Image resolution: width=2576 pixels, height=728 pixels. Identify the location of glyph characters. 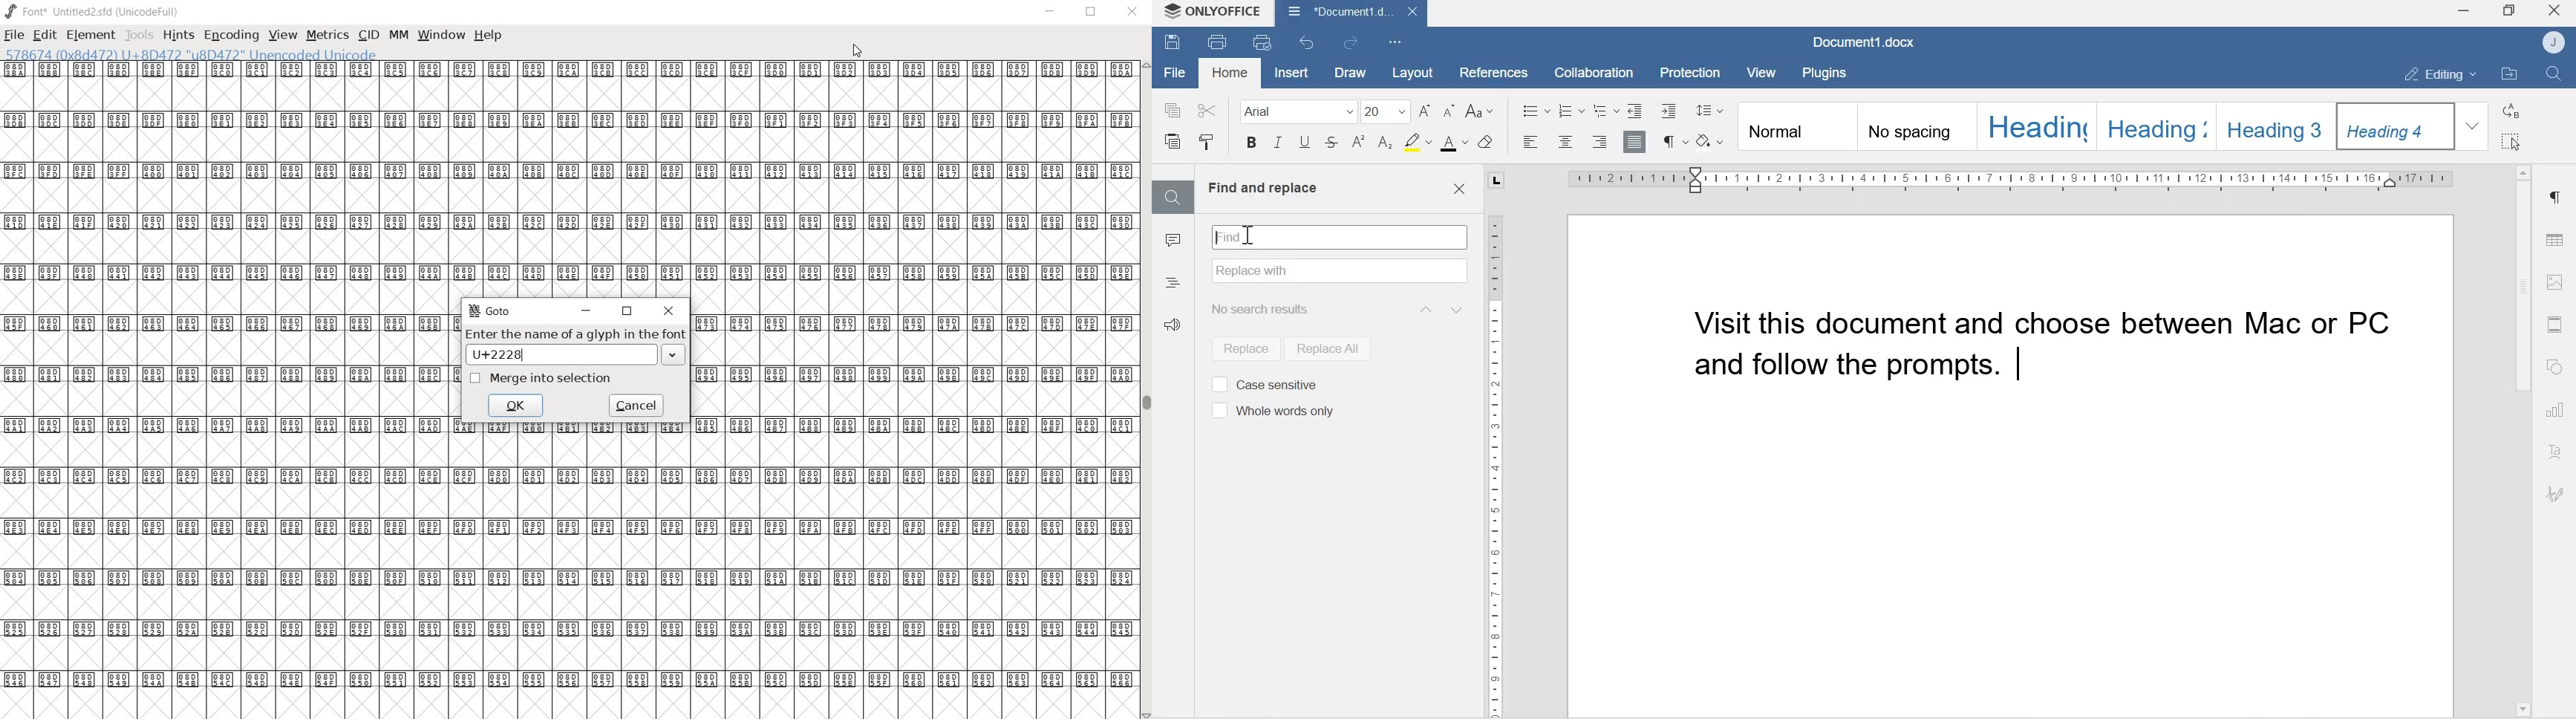
(913, 364).